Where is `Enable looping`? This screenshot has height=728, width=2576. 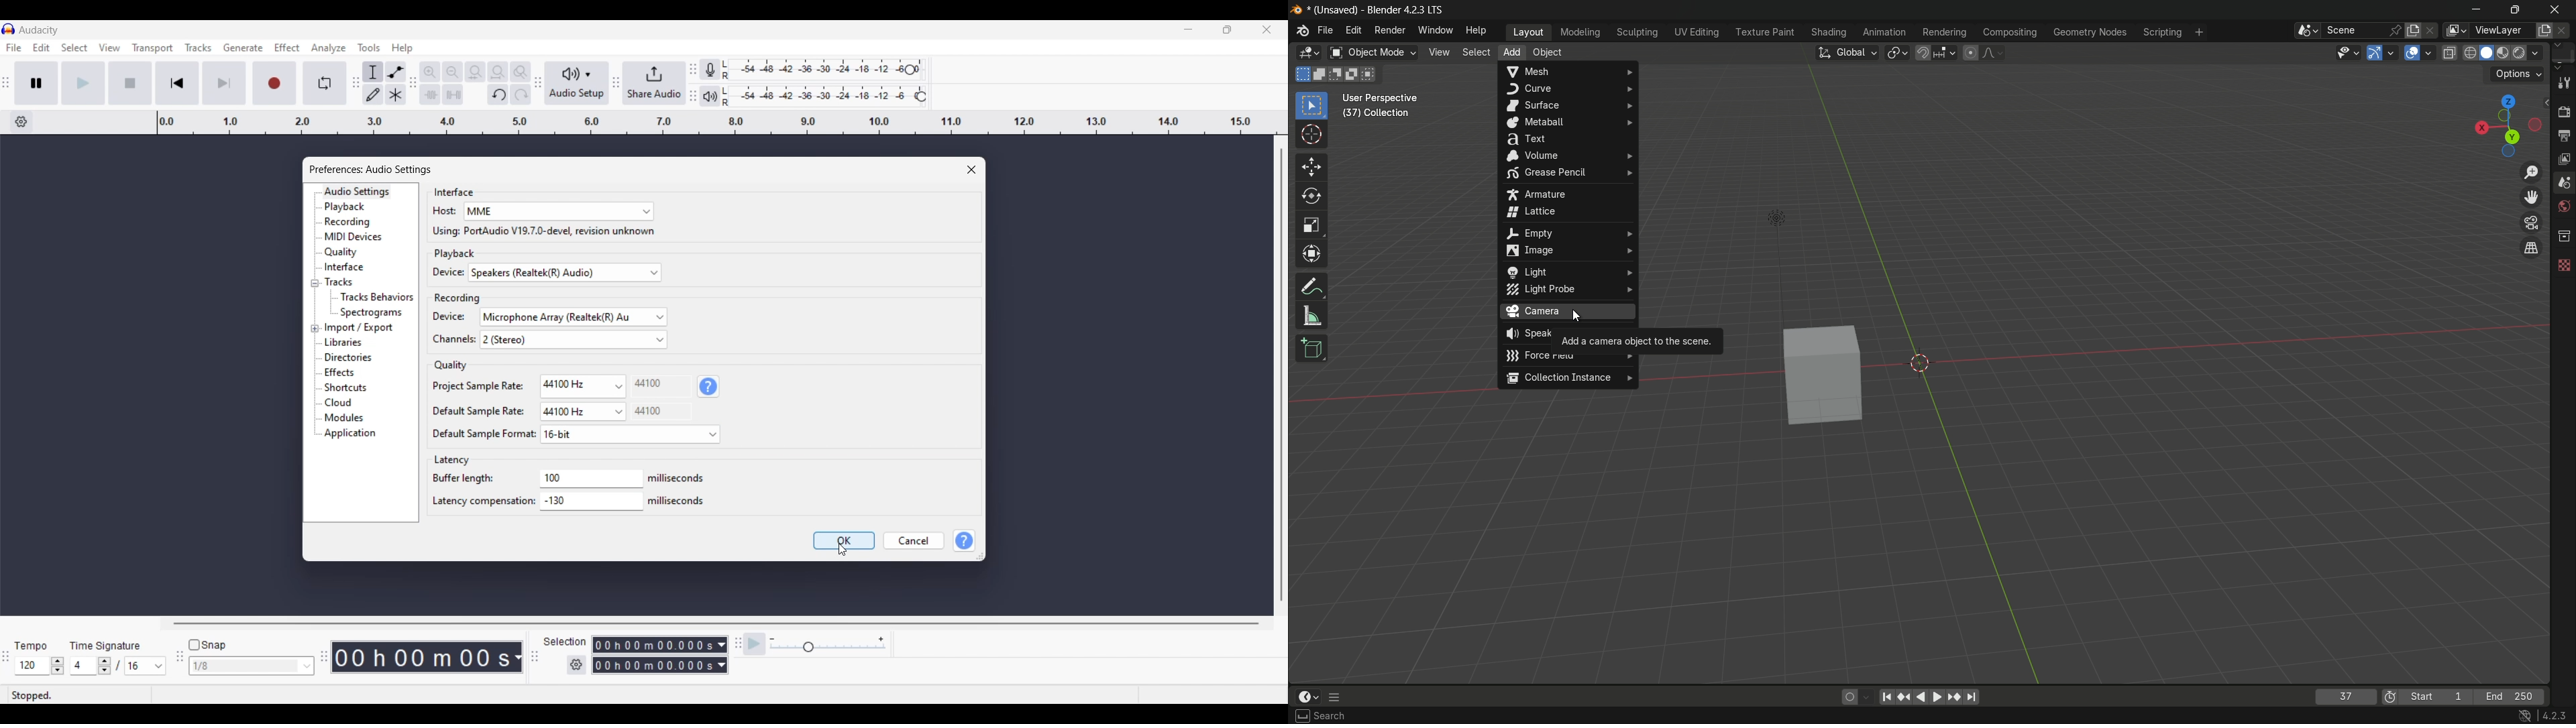
Enable looping is located at coordinates (325, 83).